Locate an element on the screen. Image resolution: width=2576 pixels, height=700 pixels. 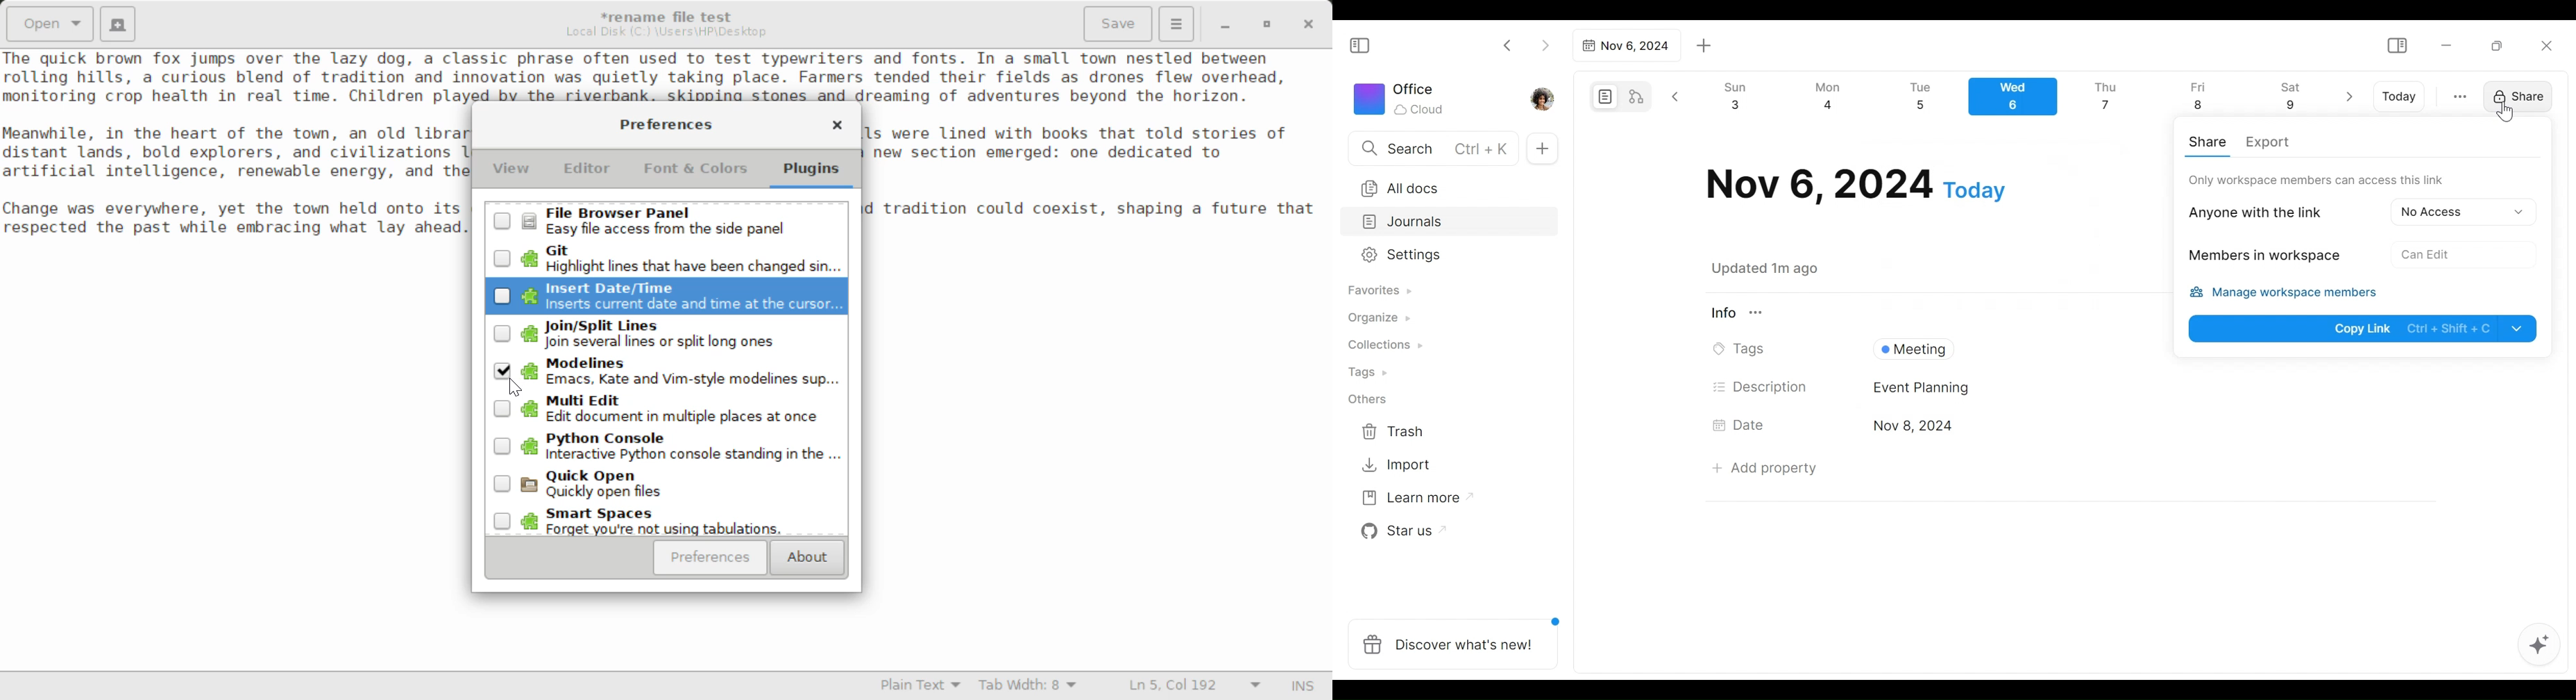
Add new tab is located at coordinates (1704, 46).